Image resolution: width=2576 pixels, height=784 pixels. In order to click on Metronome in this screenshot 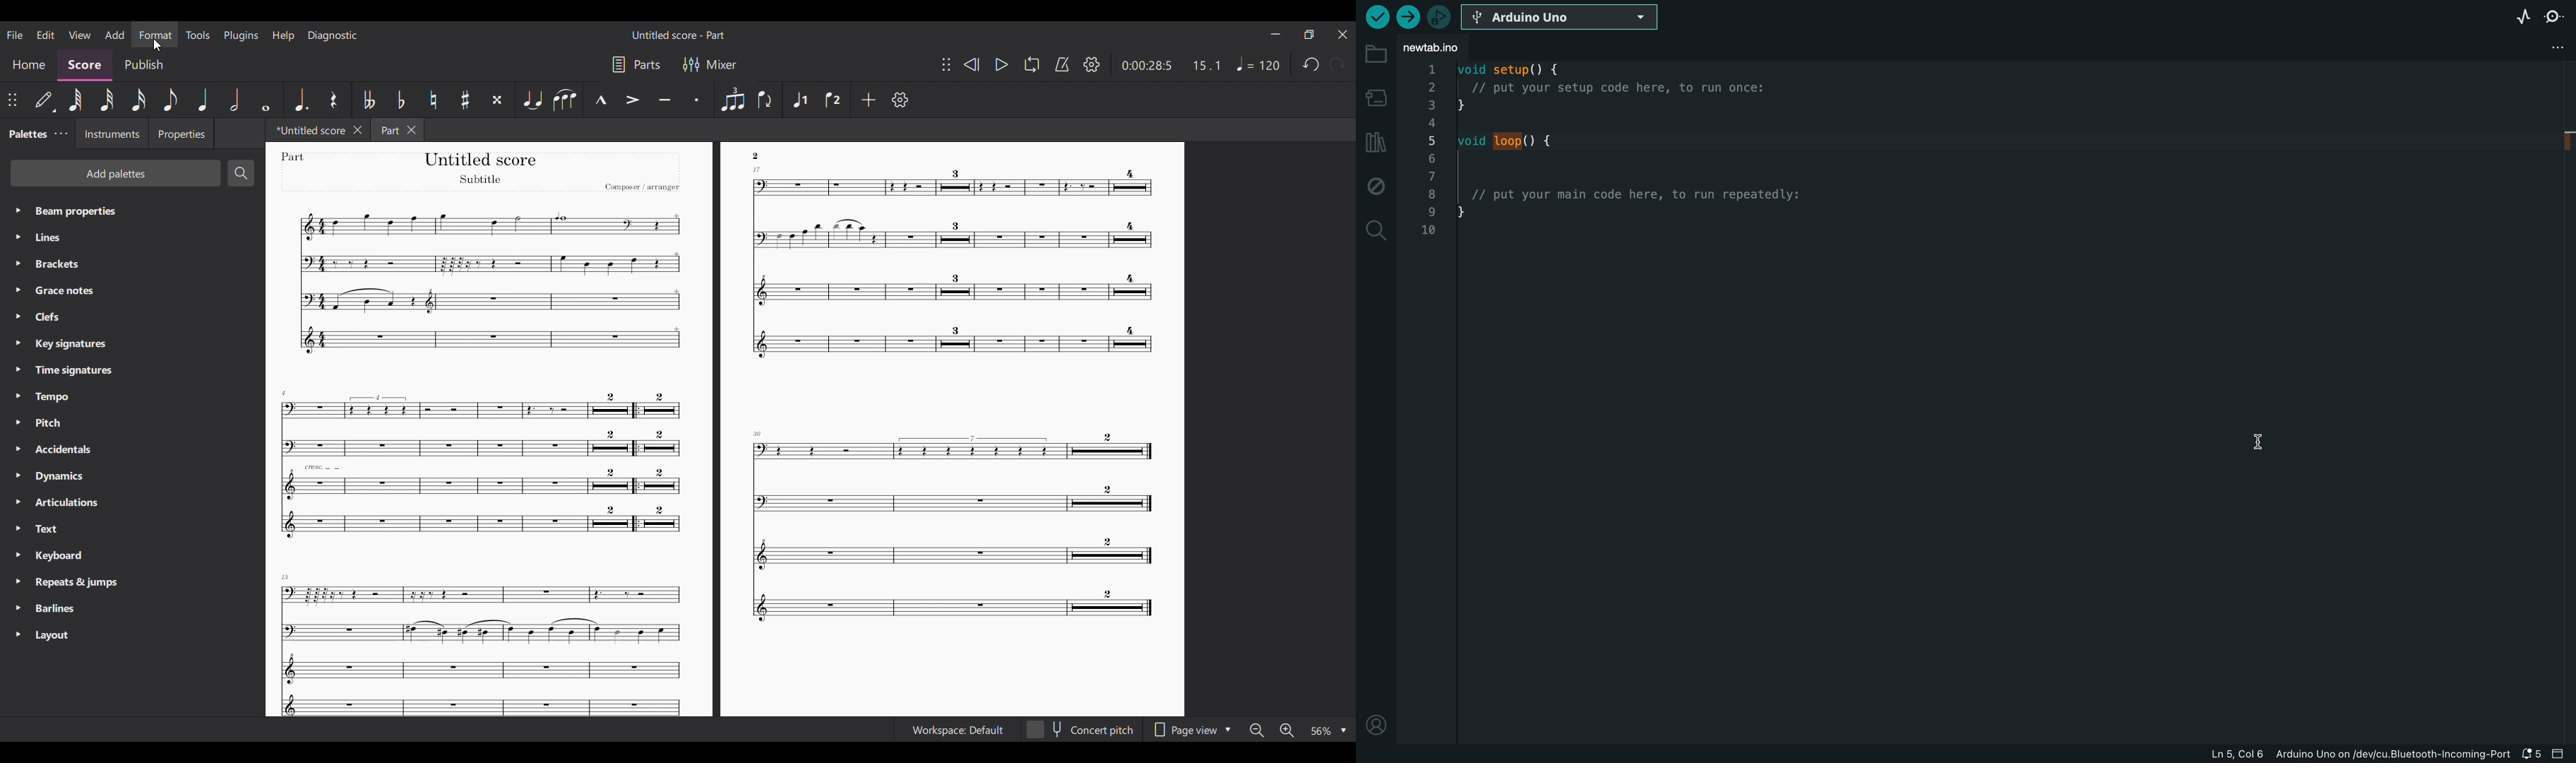, I will do `click(1062, 64)`.